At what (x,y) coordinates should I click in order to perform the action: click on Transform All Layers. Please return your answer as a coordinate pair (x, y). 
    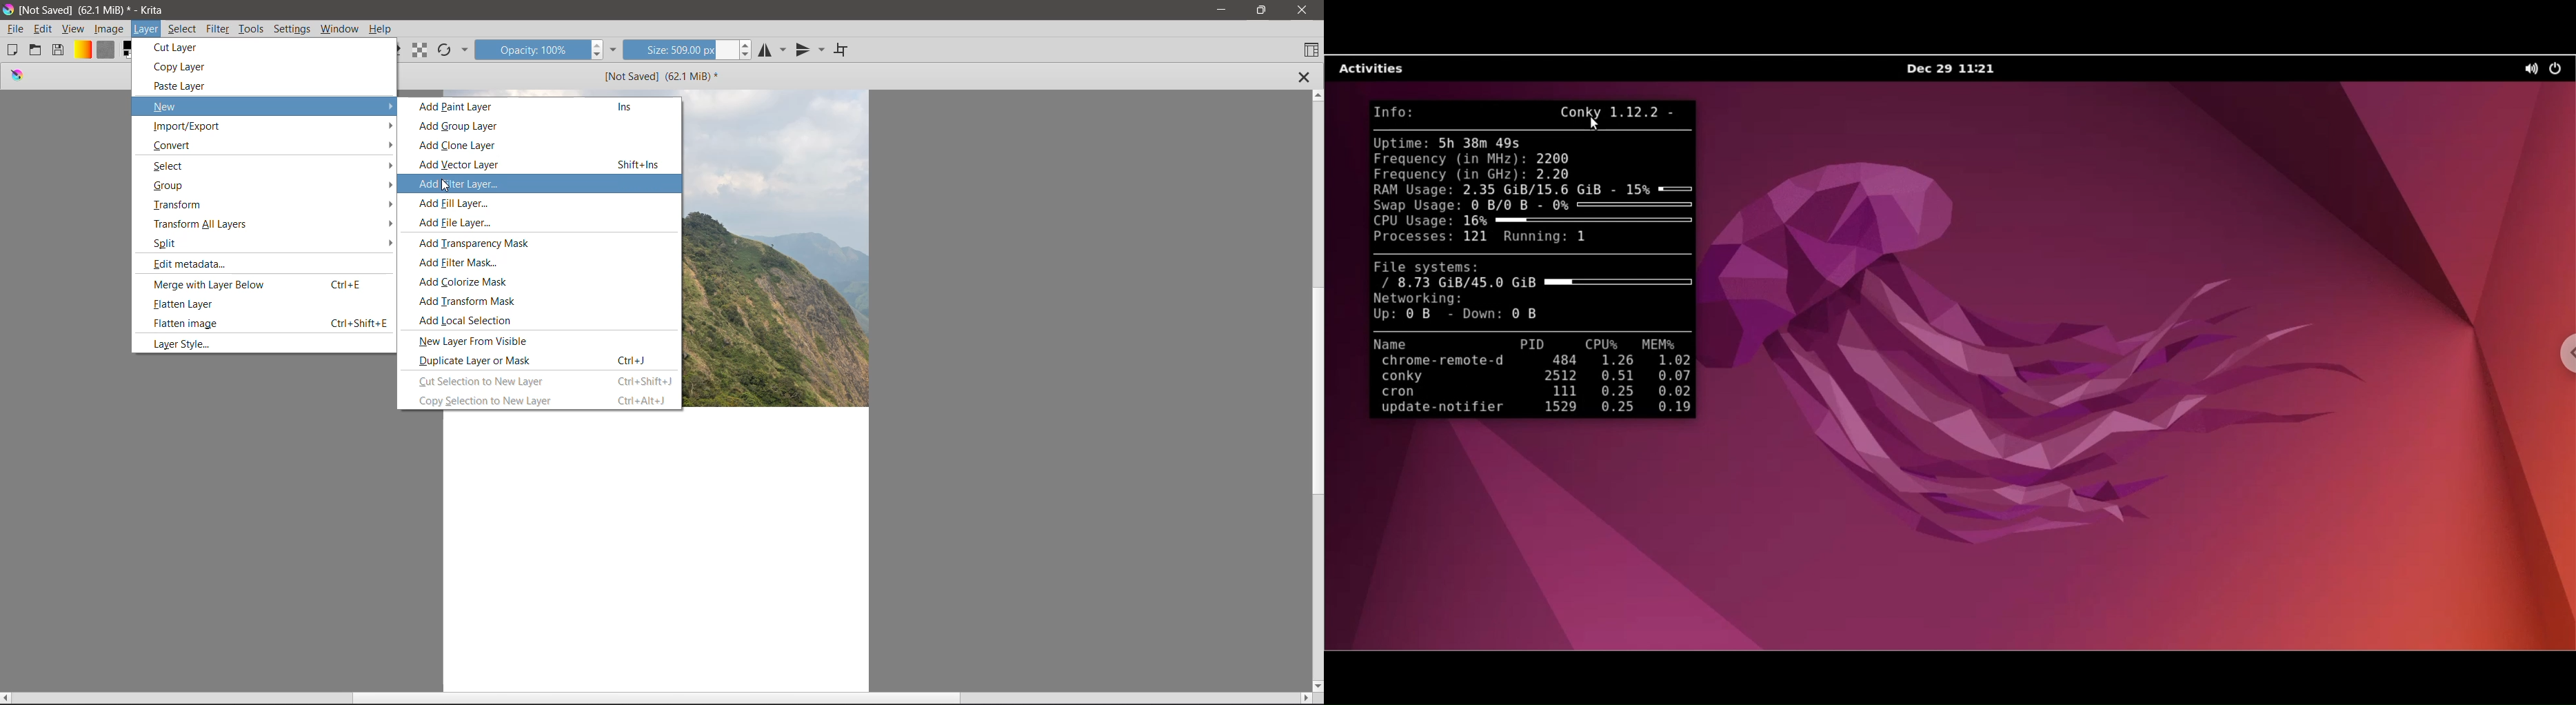
    Looking at the image, I should click on (270, 223).